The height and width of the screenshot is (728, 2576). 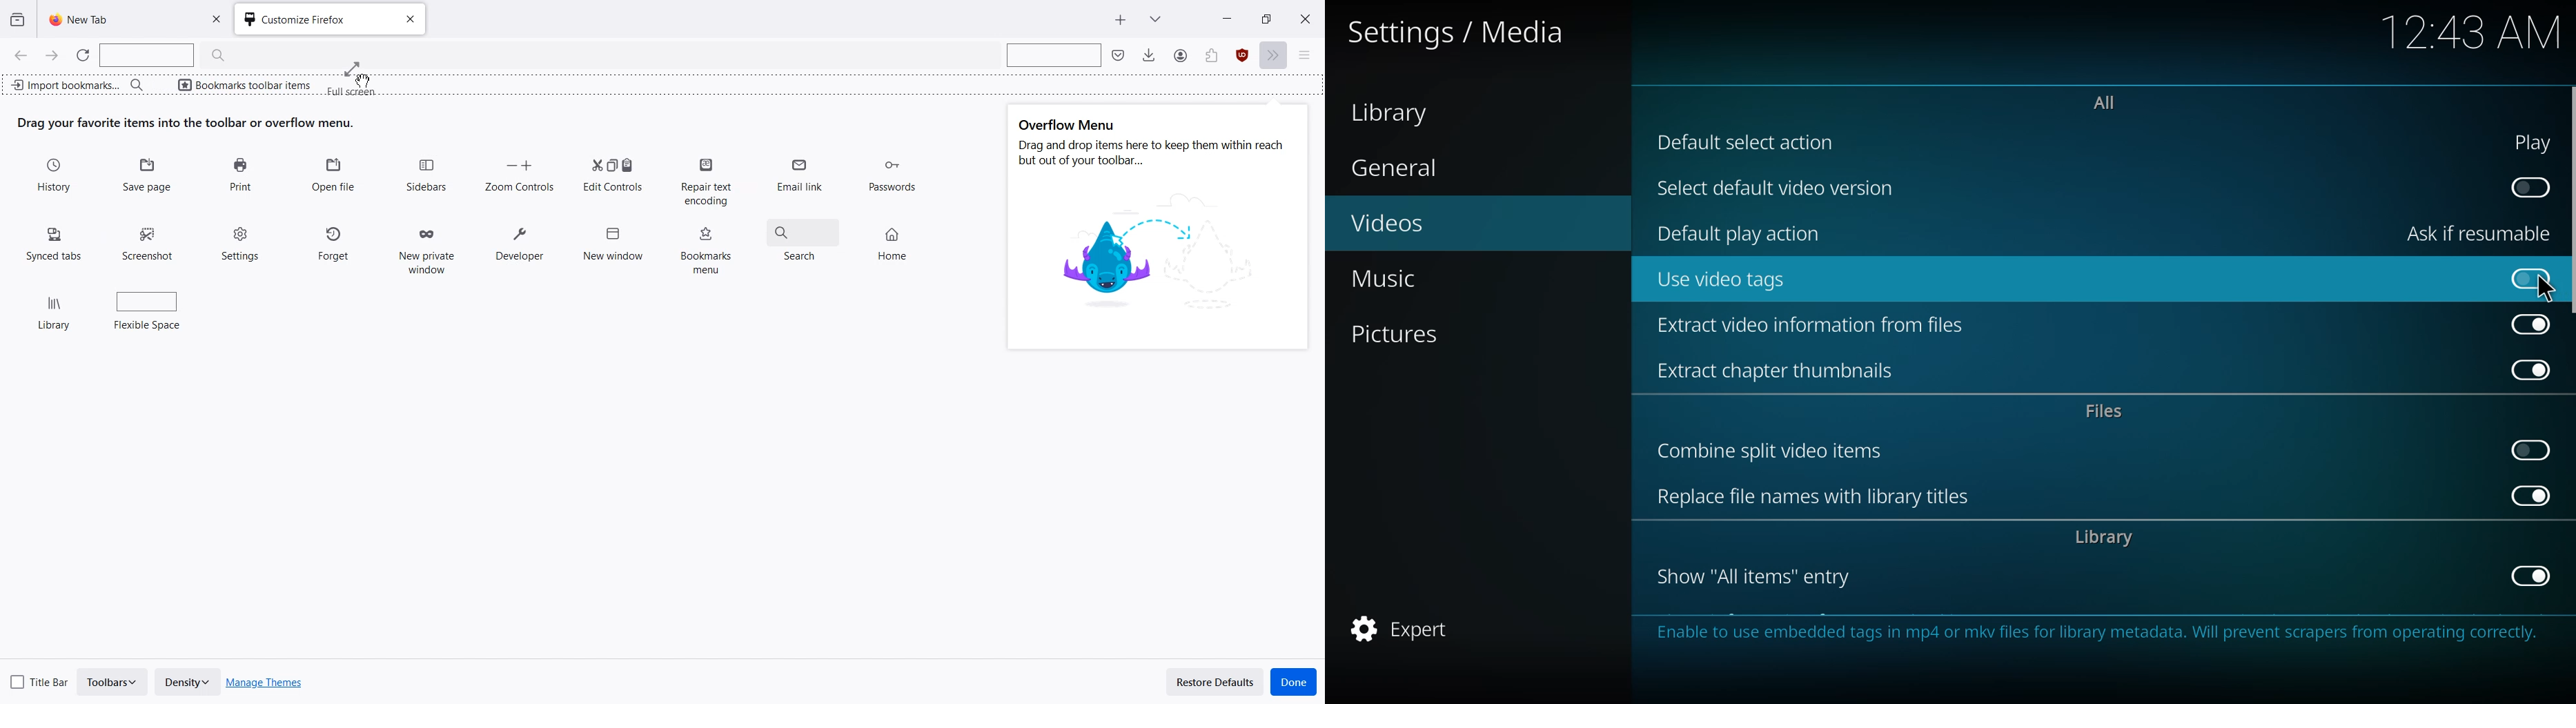 What do you see at coordinates (2532, 371) in the screenshot?
I see `enabled` at bounding box center [2532, 371].